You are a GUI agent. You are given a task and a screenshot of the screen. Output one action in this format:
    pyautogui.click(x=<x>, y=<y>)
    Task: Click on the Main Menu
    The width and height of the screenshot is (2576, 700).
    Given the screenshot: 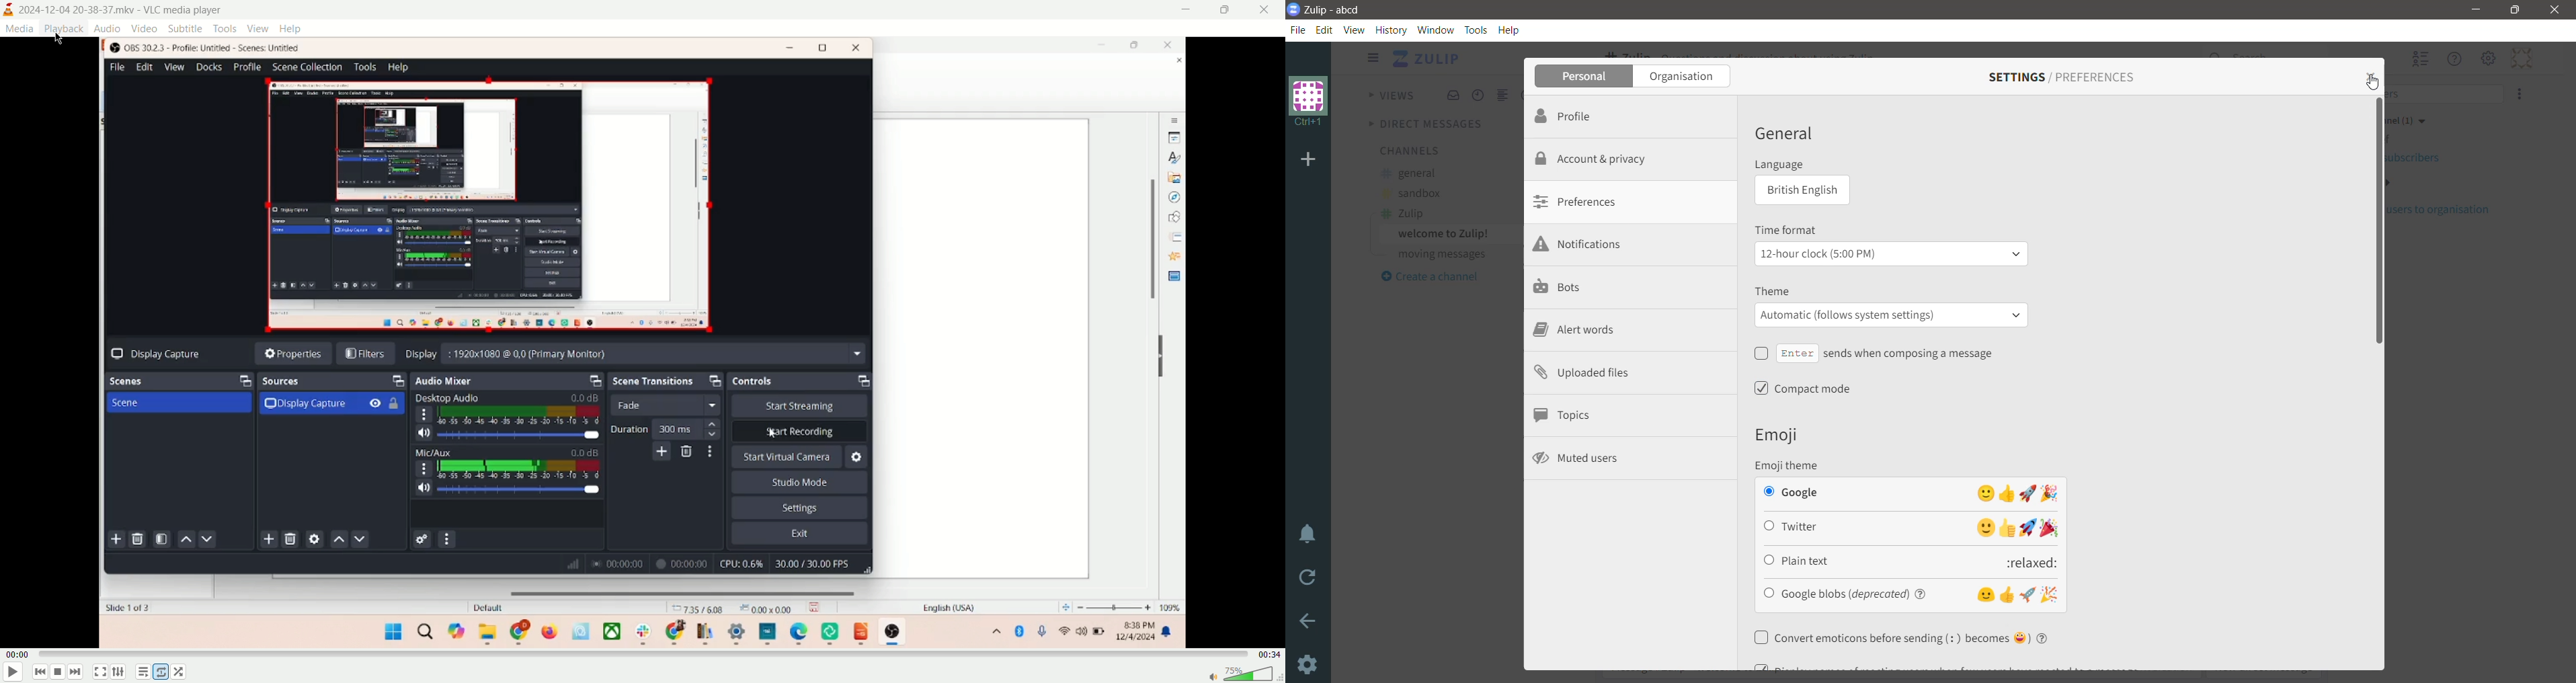 What is the action you would take?
    pyautogui.click(x=2489, y=58)
    